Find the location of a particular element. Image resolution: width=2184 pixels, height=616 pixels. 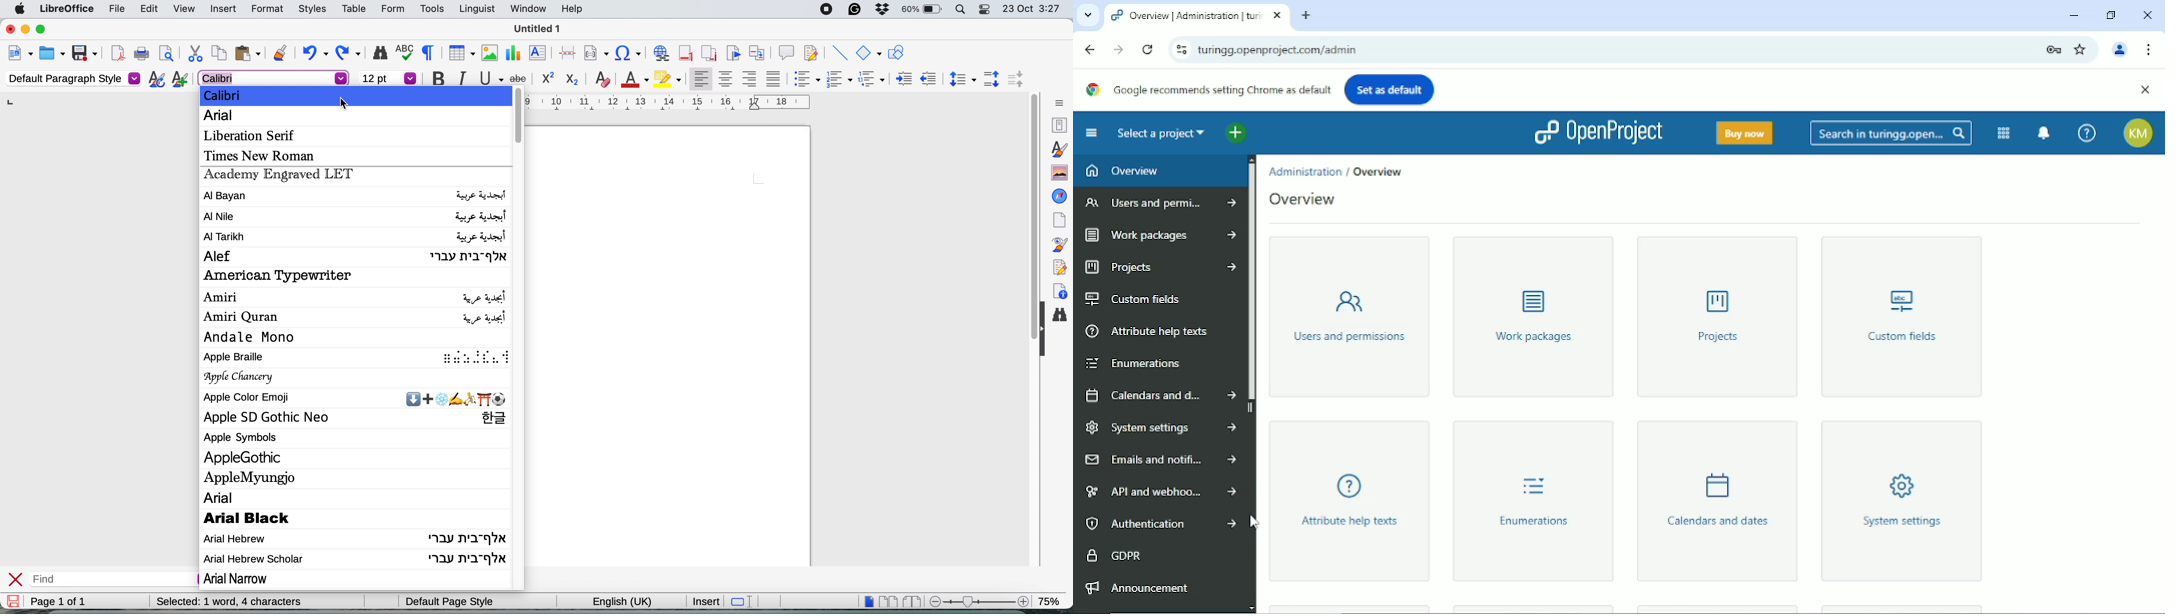

insert cross reference is located at coordinates (759, 53).